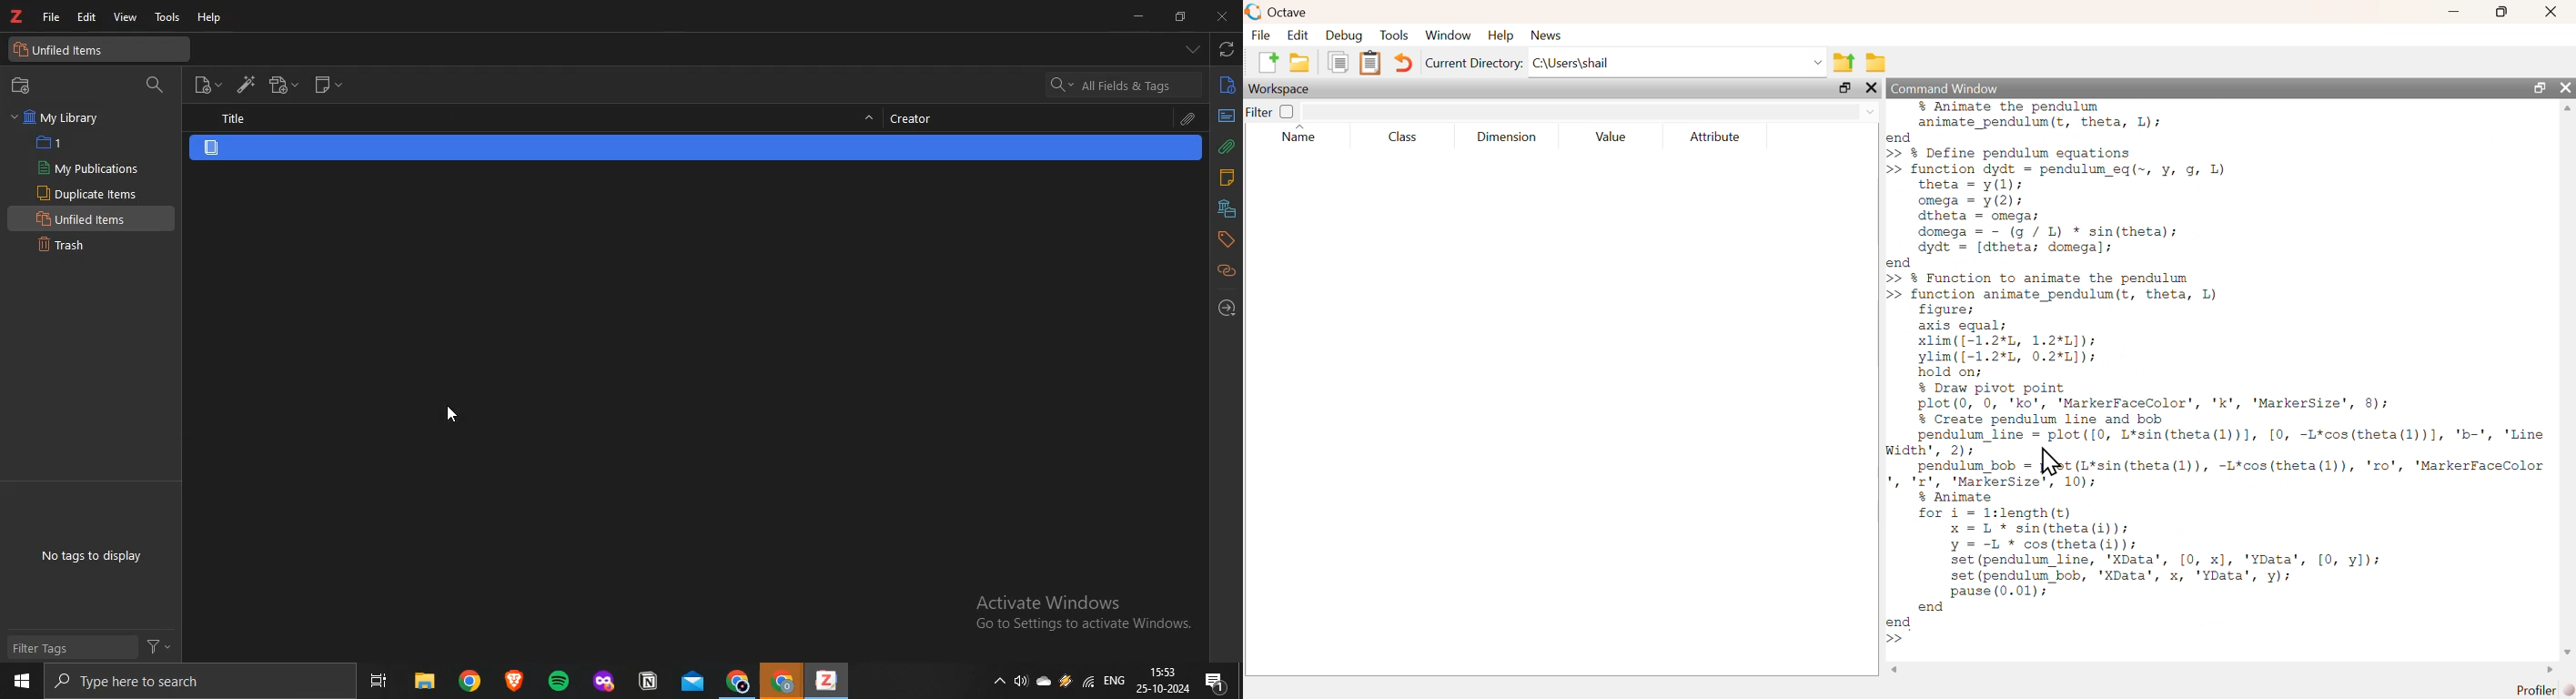 This screenshot has width=2576, height=700. Describe the element at coordinates (1123, 84) in the screenshot. I see `search bar` at that location.